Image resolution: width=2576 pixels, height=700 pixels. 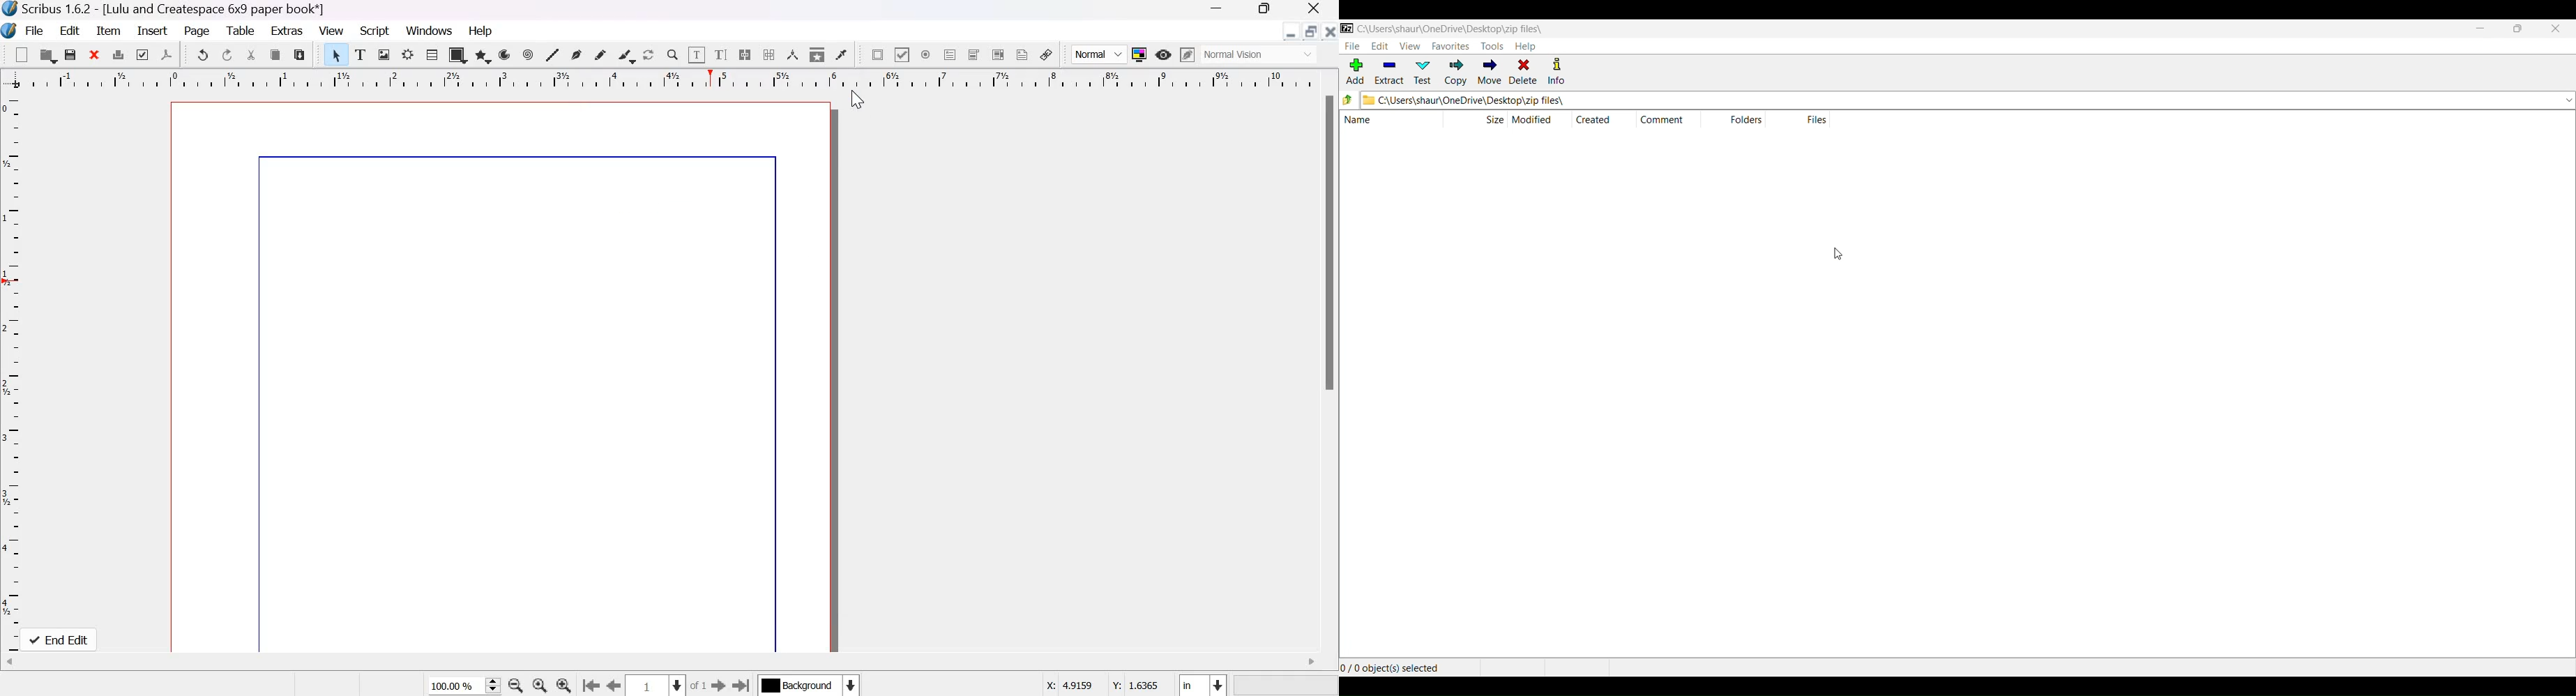 I want to click on Edit contents of frame, so click(x=696, y=54).